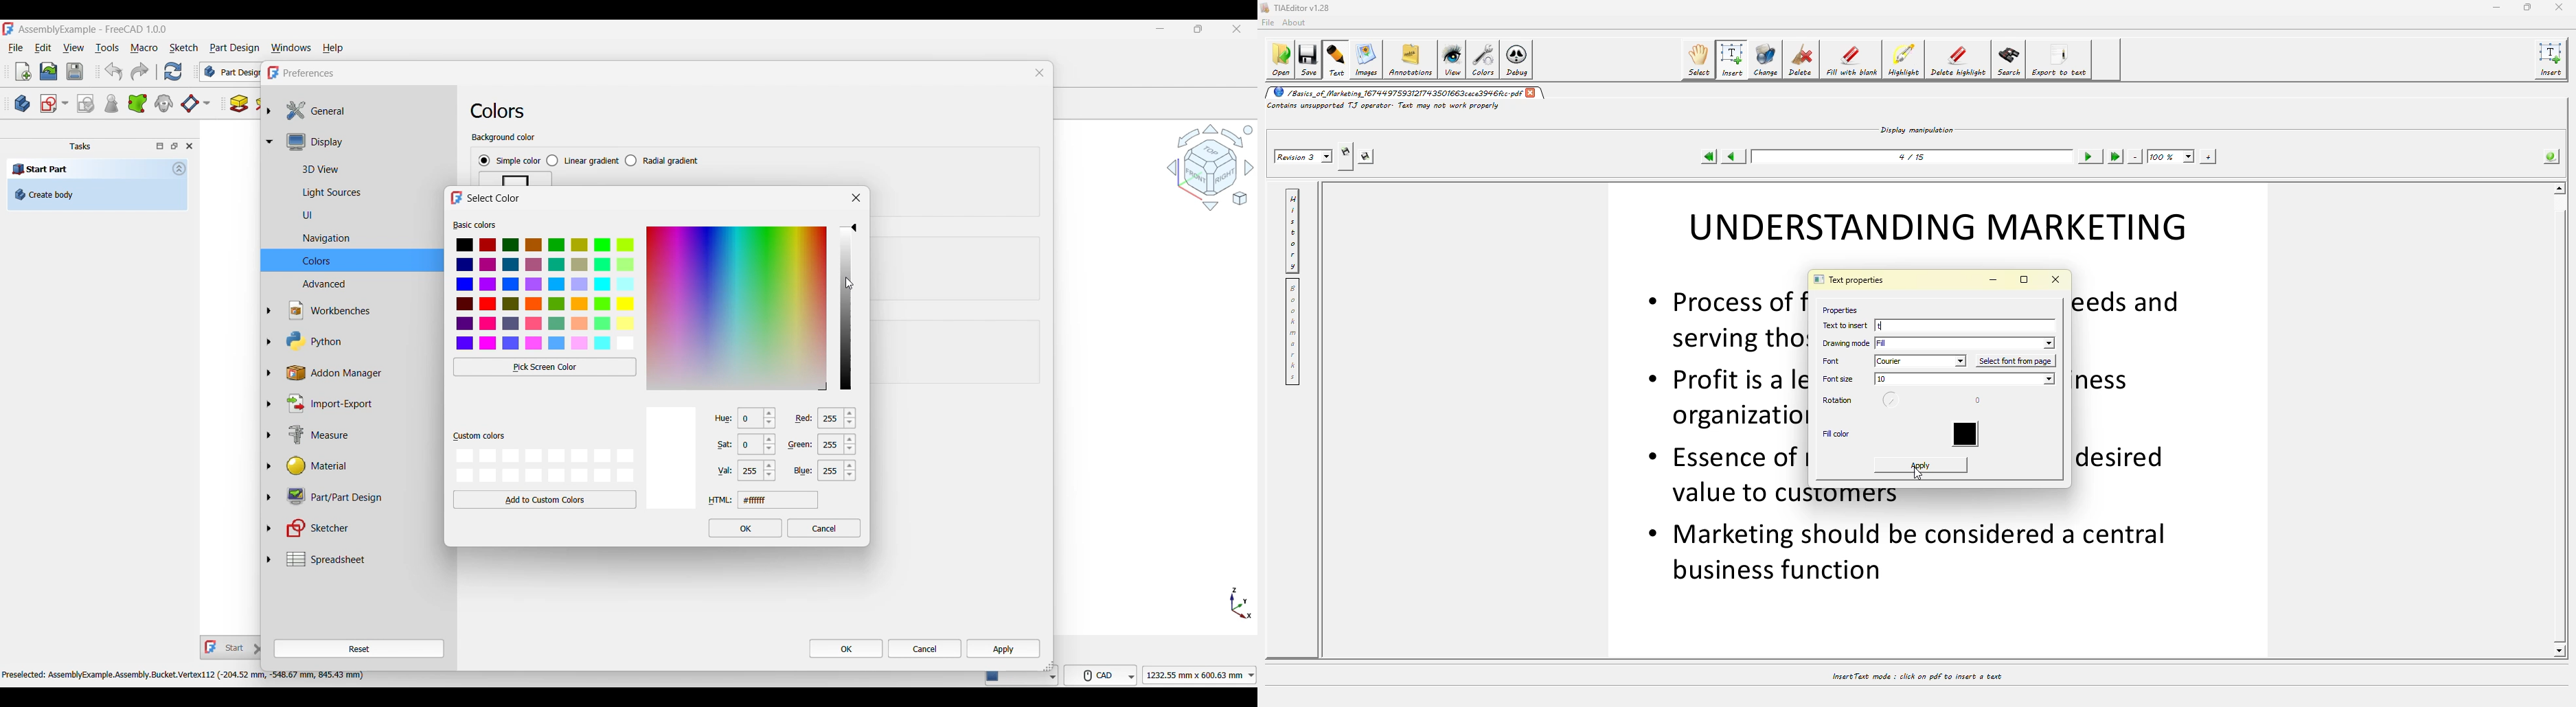 This screenshot has height=728, width=2576. What do you see at coordinates (73, 48) in the screenshot?
I see `View menu` at bounding box center [73, 48].